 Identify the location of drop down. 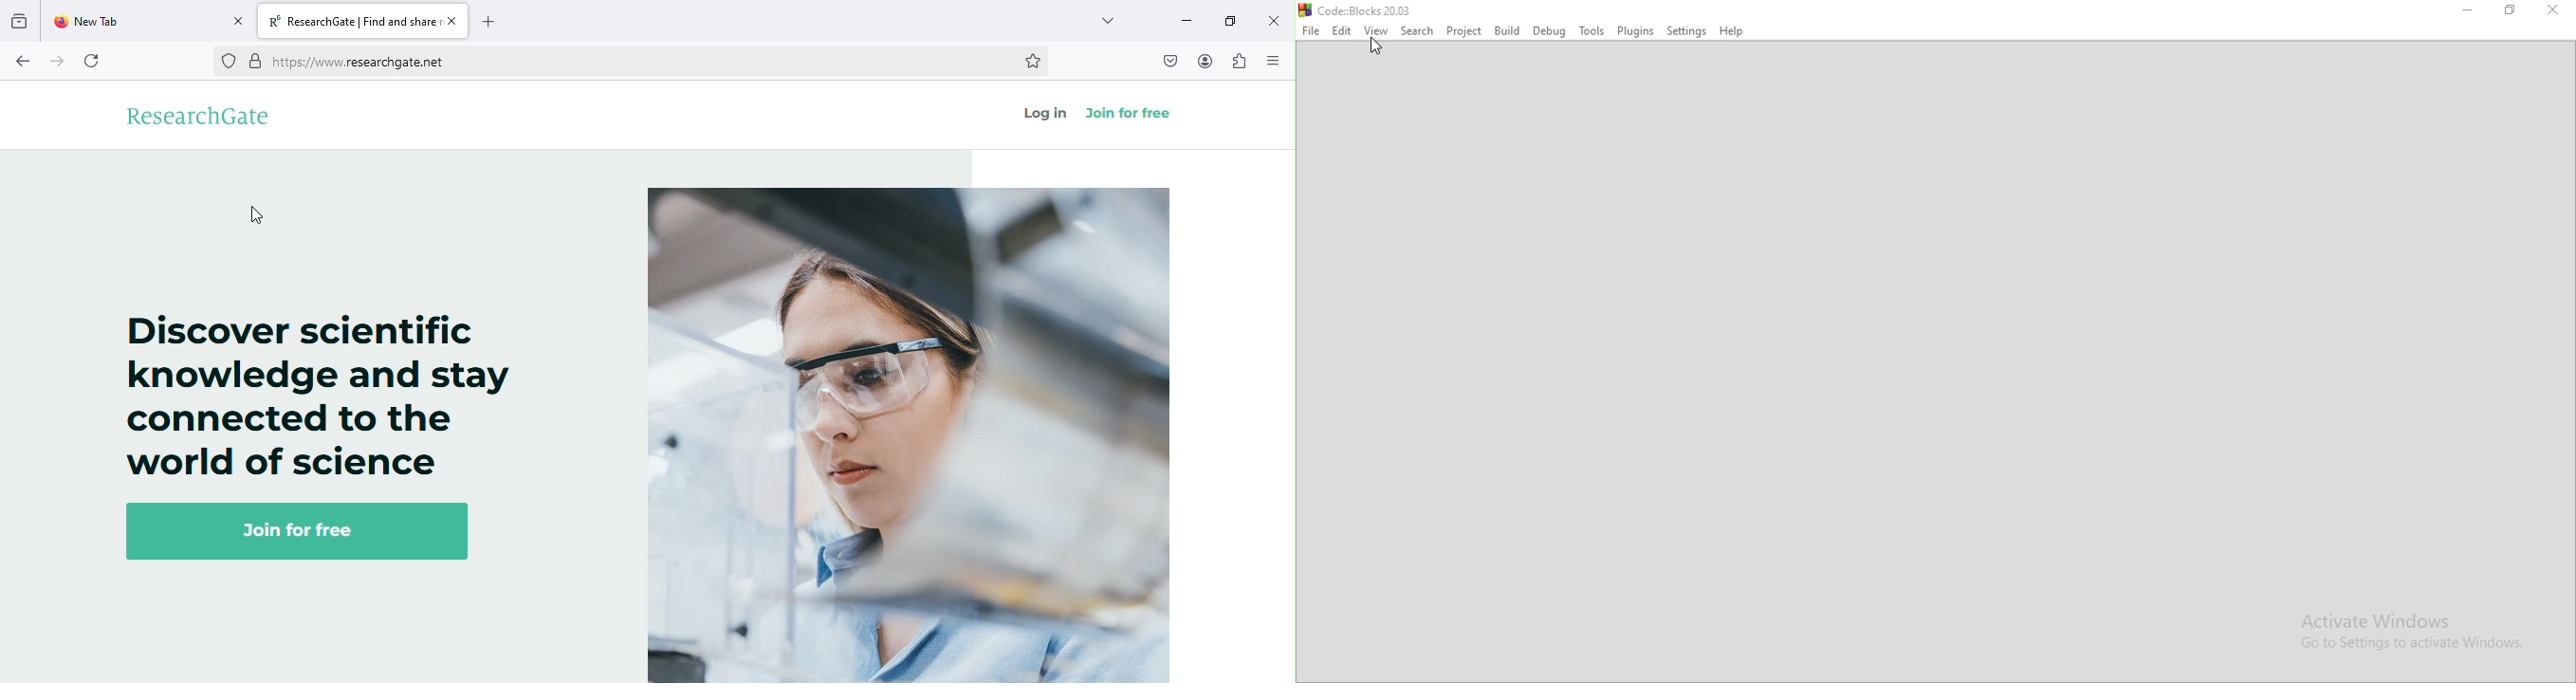
(1105, 22).